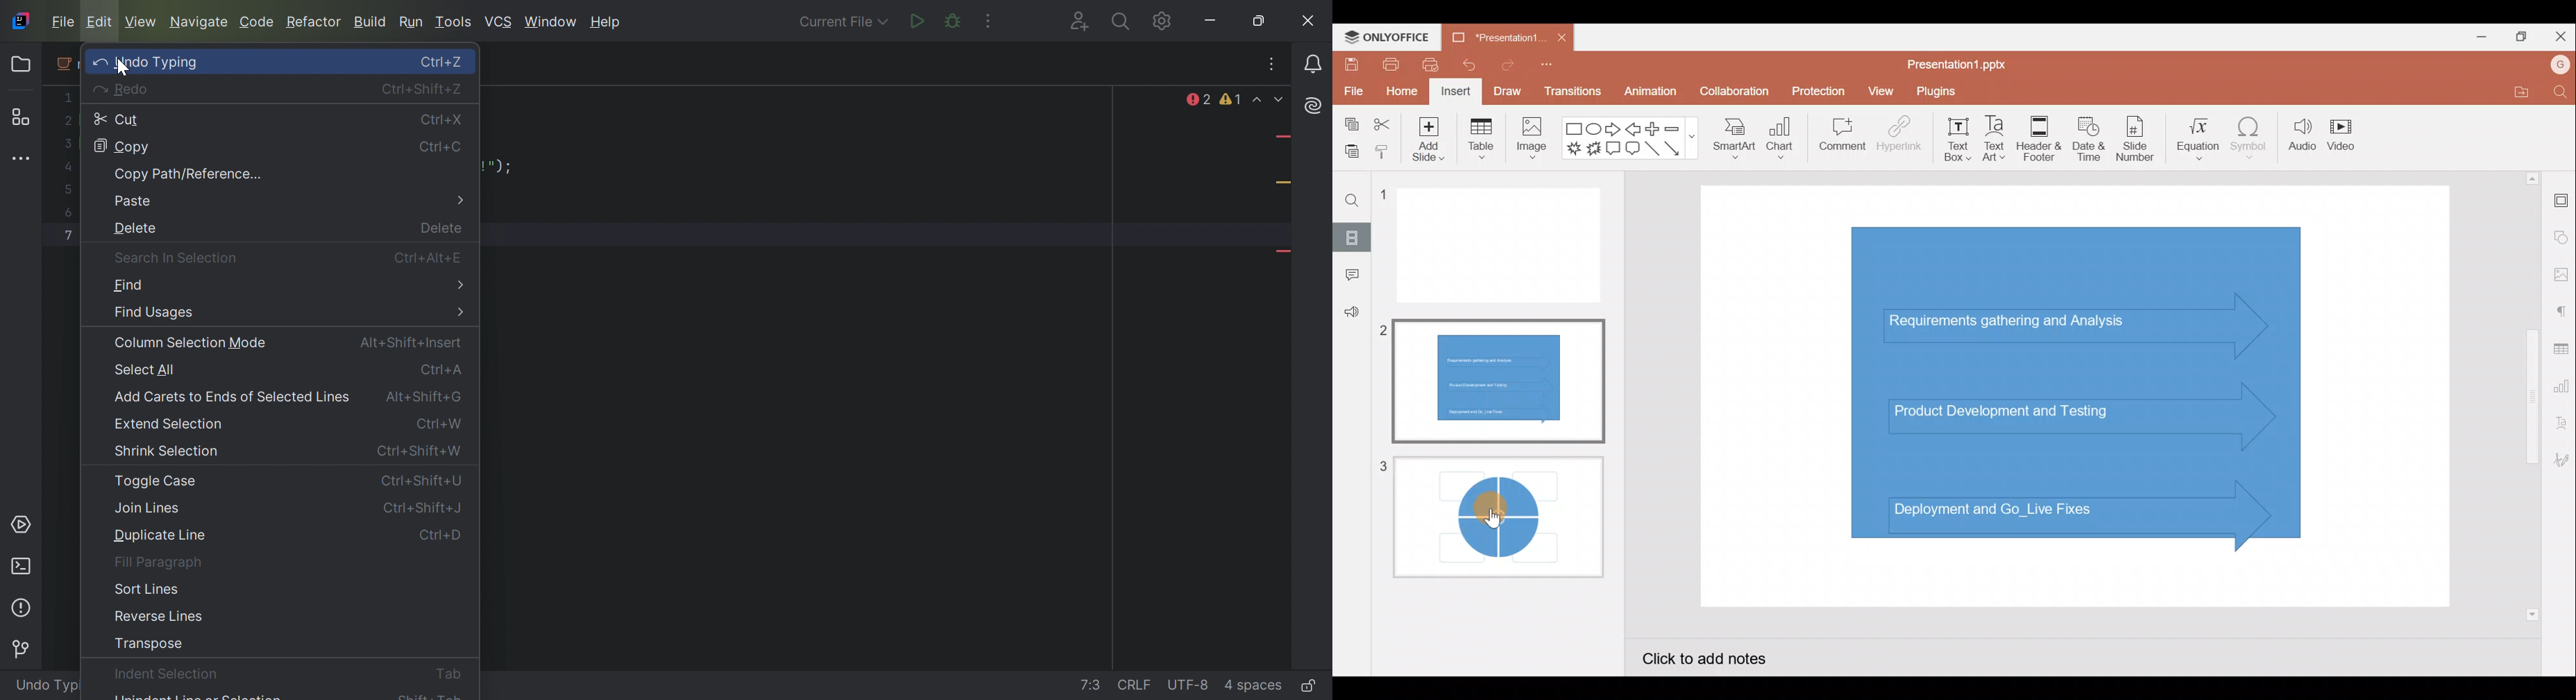  What do you see at coordinates (1998, 139) in the screenshot?
I see `Text Art` at bounding box center [1998, 139].